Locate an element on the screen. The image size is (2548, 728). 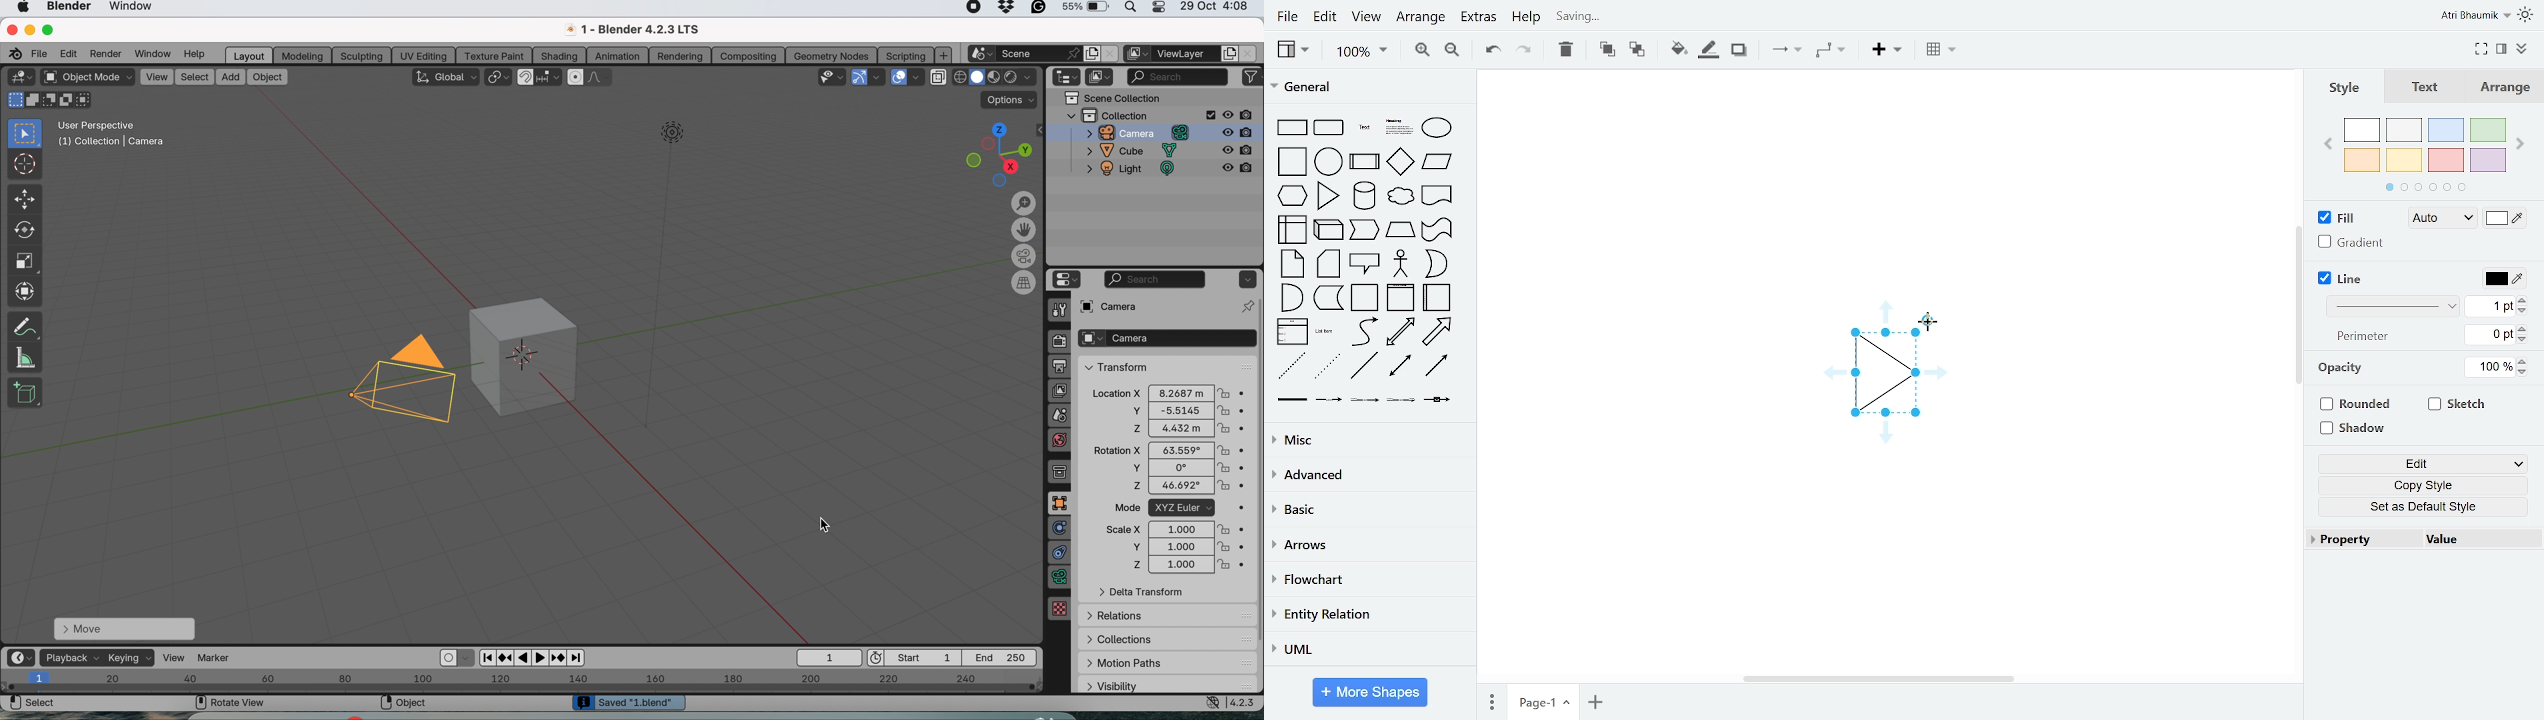
preset views is located at coordinates (993, 154).